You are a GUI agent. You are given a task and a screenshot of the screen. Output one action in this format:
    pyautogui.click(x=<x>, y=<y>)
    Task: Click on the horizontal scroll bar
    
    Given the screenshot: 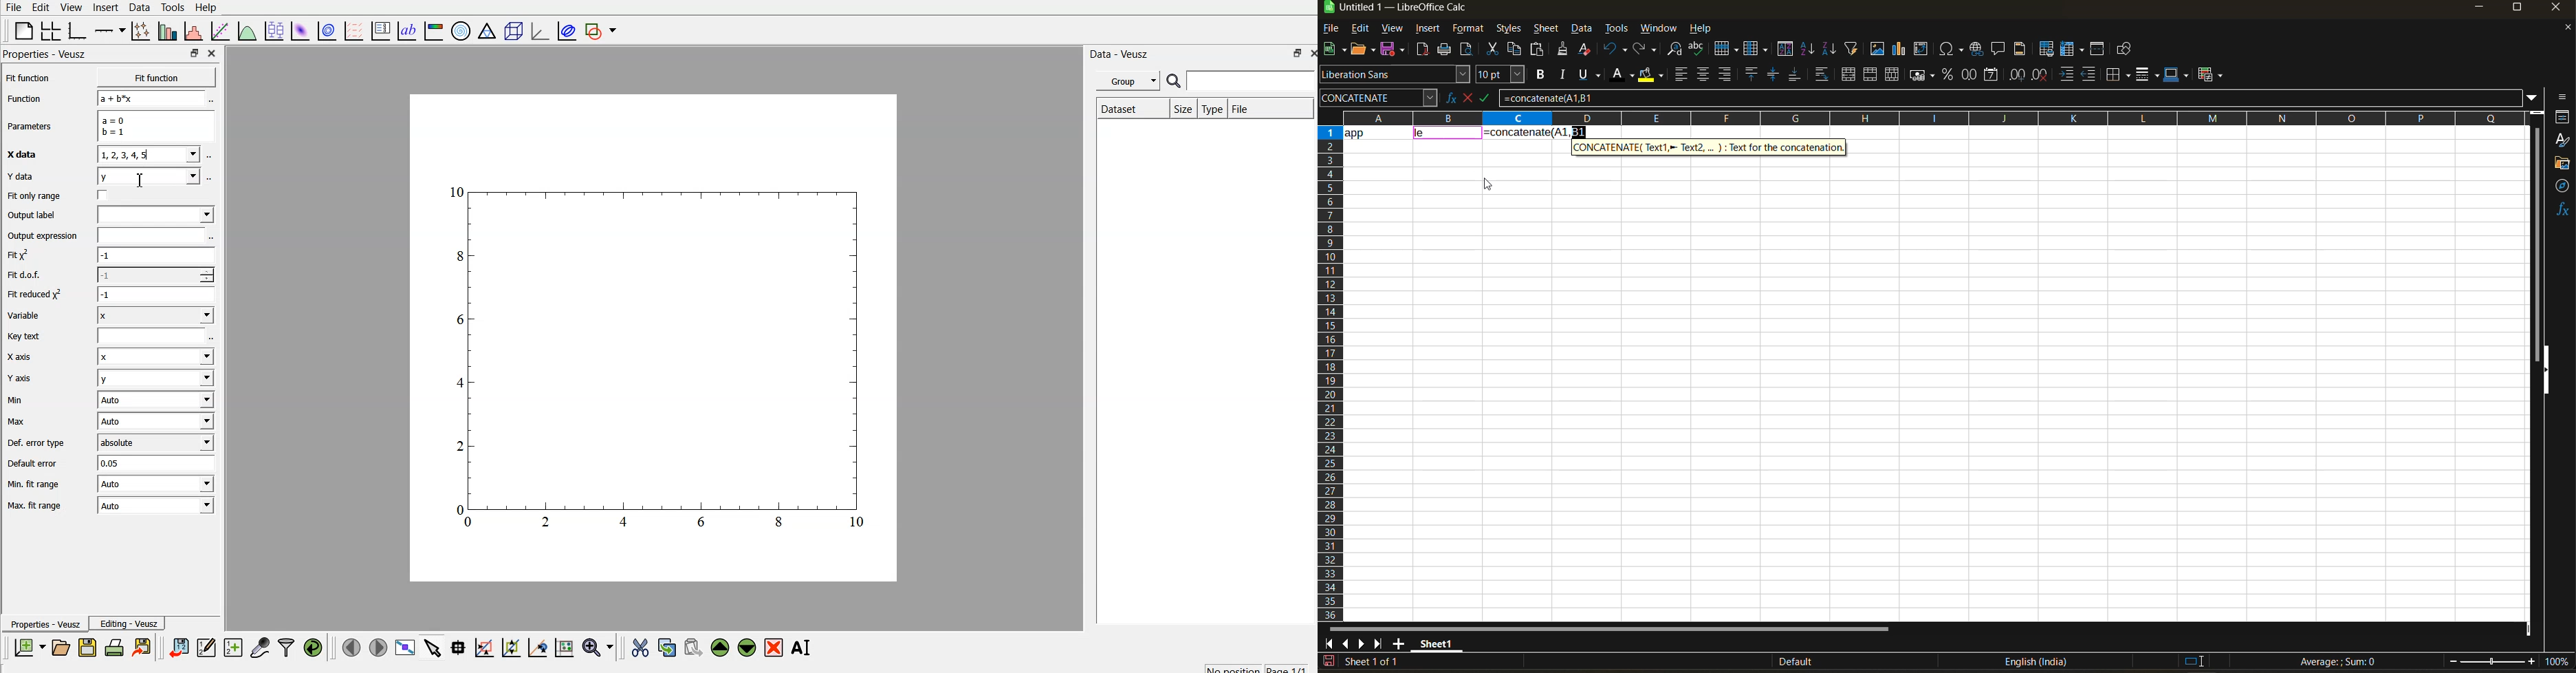 What is the action you would take?
    pyautogui.click(x=1608, y=629)
    